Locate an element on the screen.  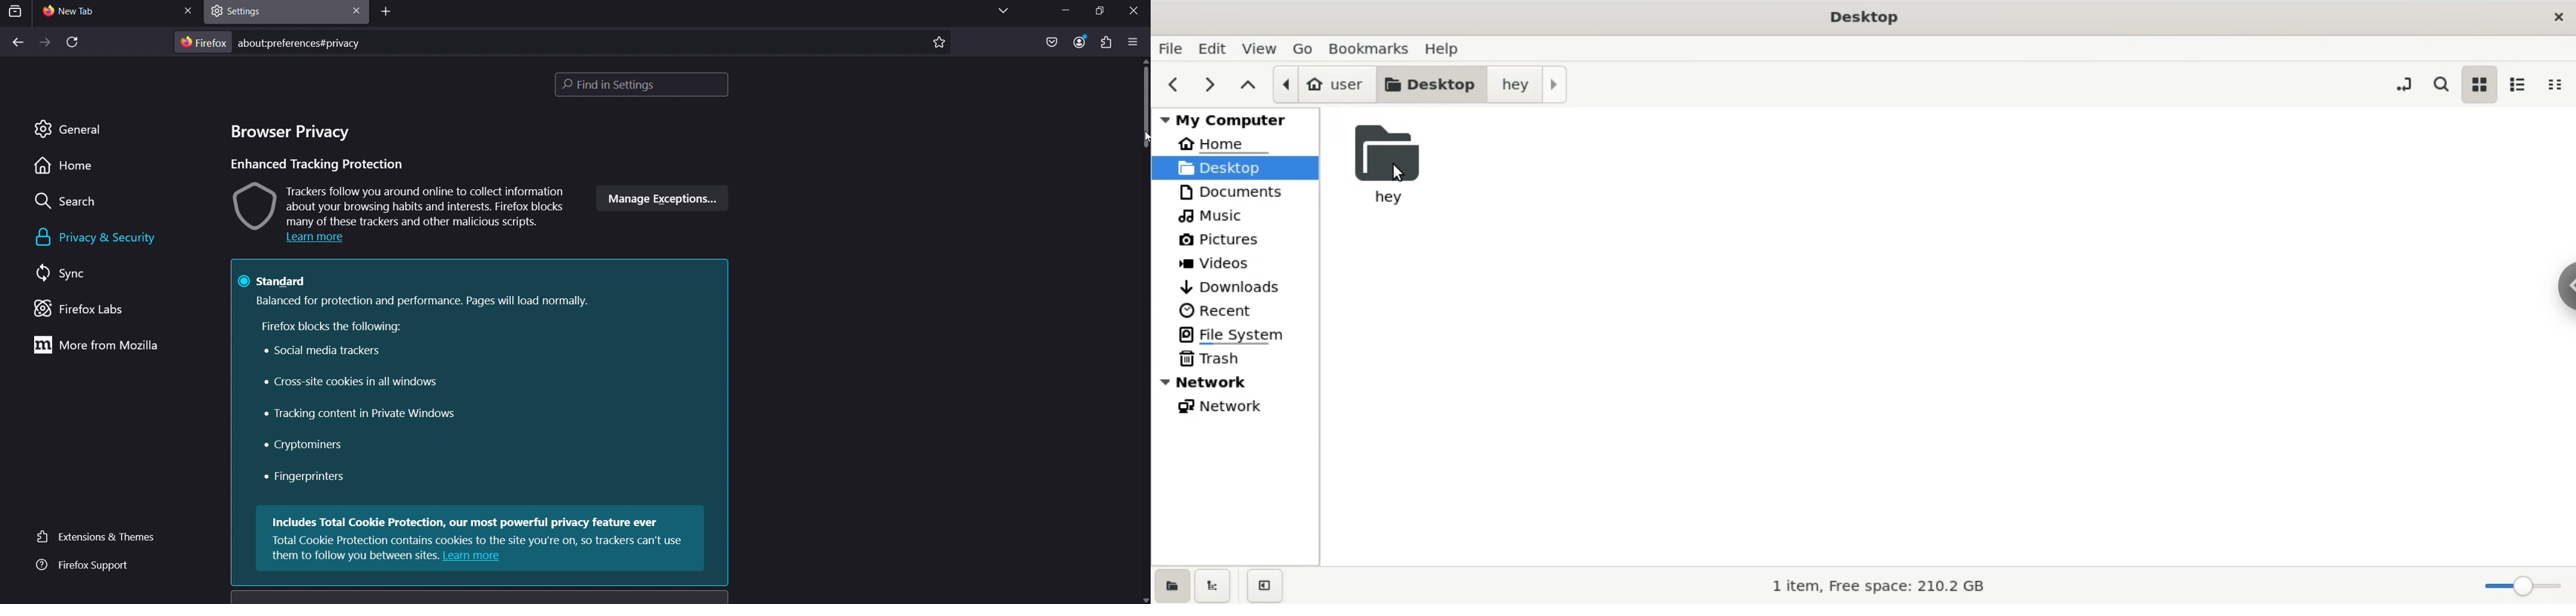
videos is located at coordinates (1240, 260).